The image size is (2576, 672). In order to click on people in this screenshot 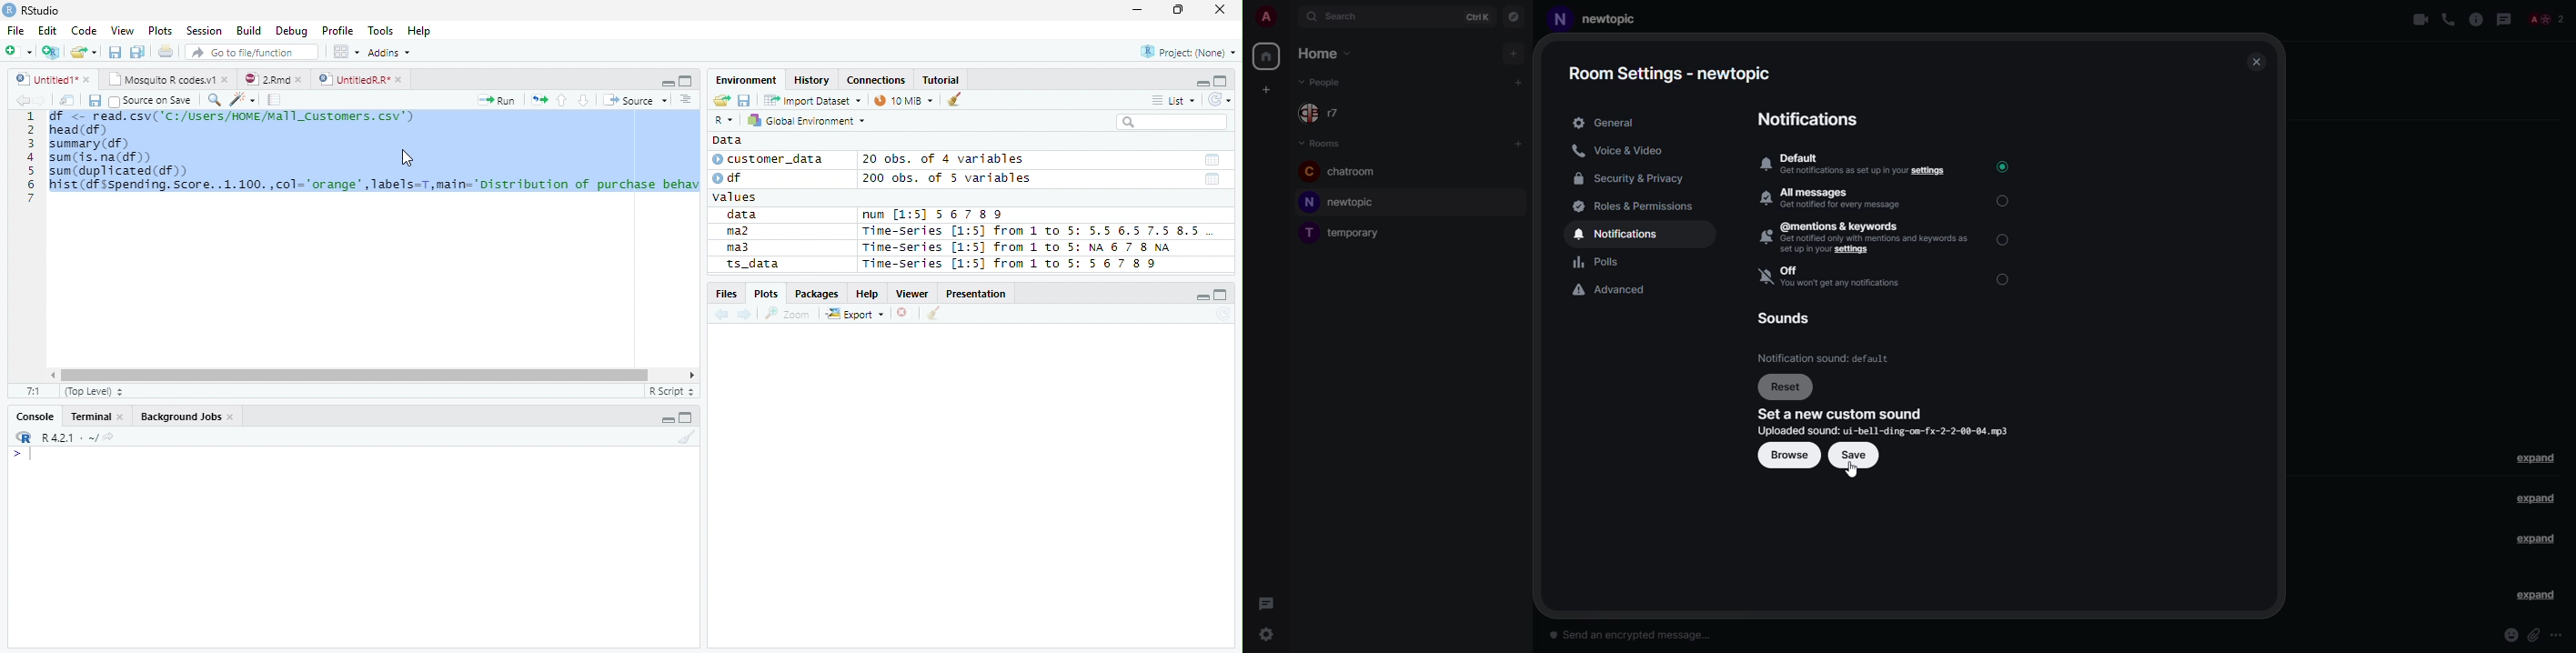, I will do `click(2546, 19)`.